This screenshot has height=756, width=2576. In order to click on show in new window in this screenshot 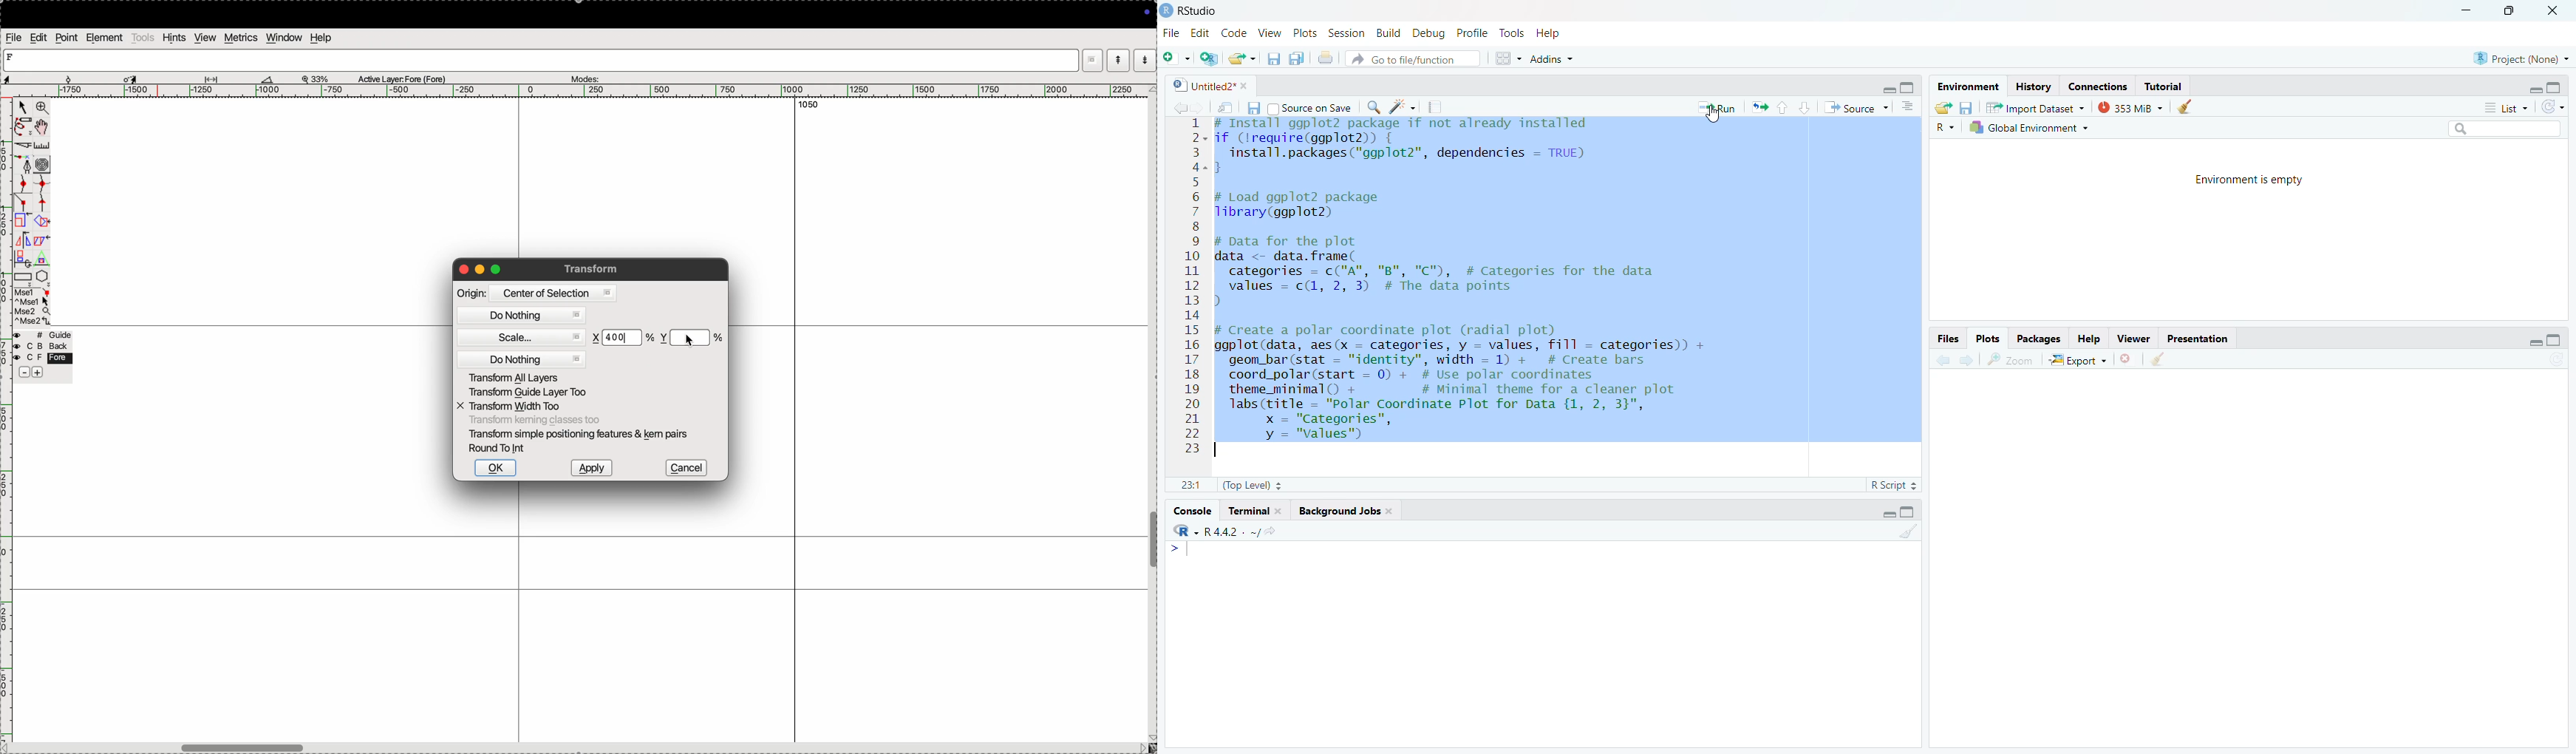, I will do `click(1223, 106)`.